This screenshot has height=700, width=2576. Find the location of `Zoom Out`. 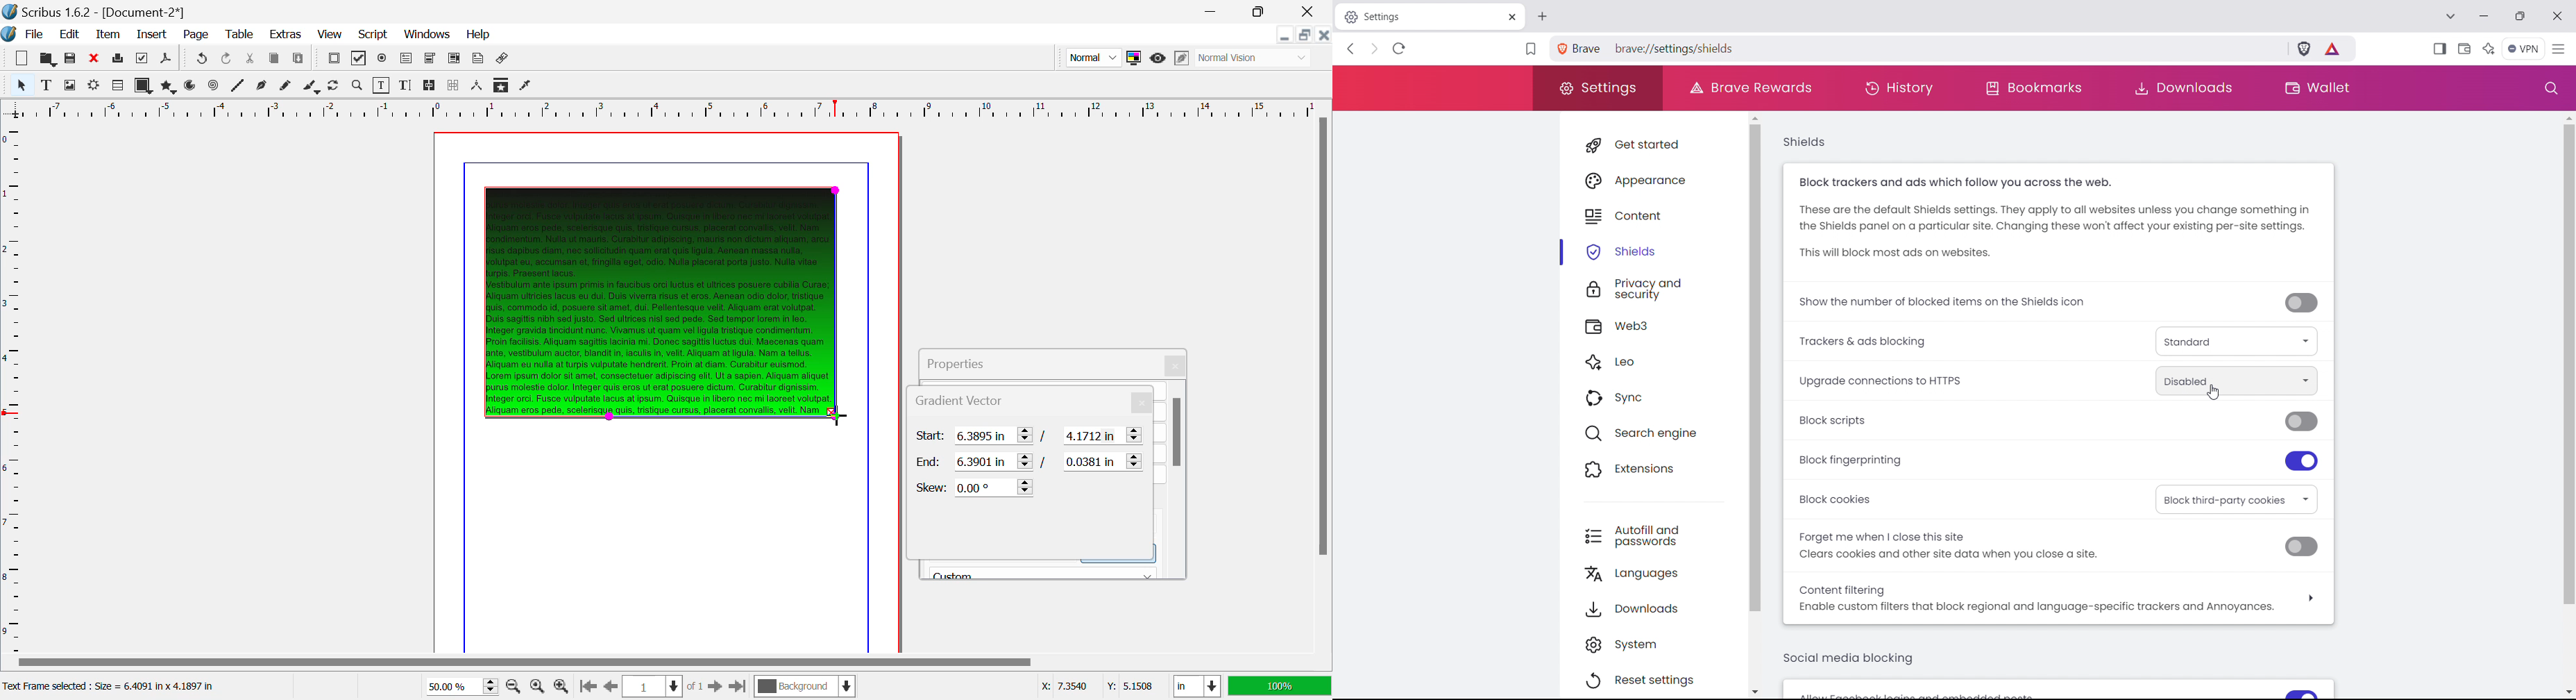

Zoom Out is located at coordinates (515, 685).